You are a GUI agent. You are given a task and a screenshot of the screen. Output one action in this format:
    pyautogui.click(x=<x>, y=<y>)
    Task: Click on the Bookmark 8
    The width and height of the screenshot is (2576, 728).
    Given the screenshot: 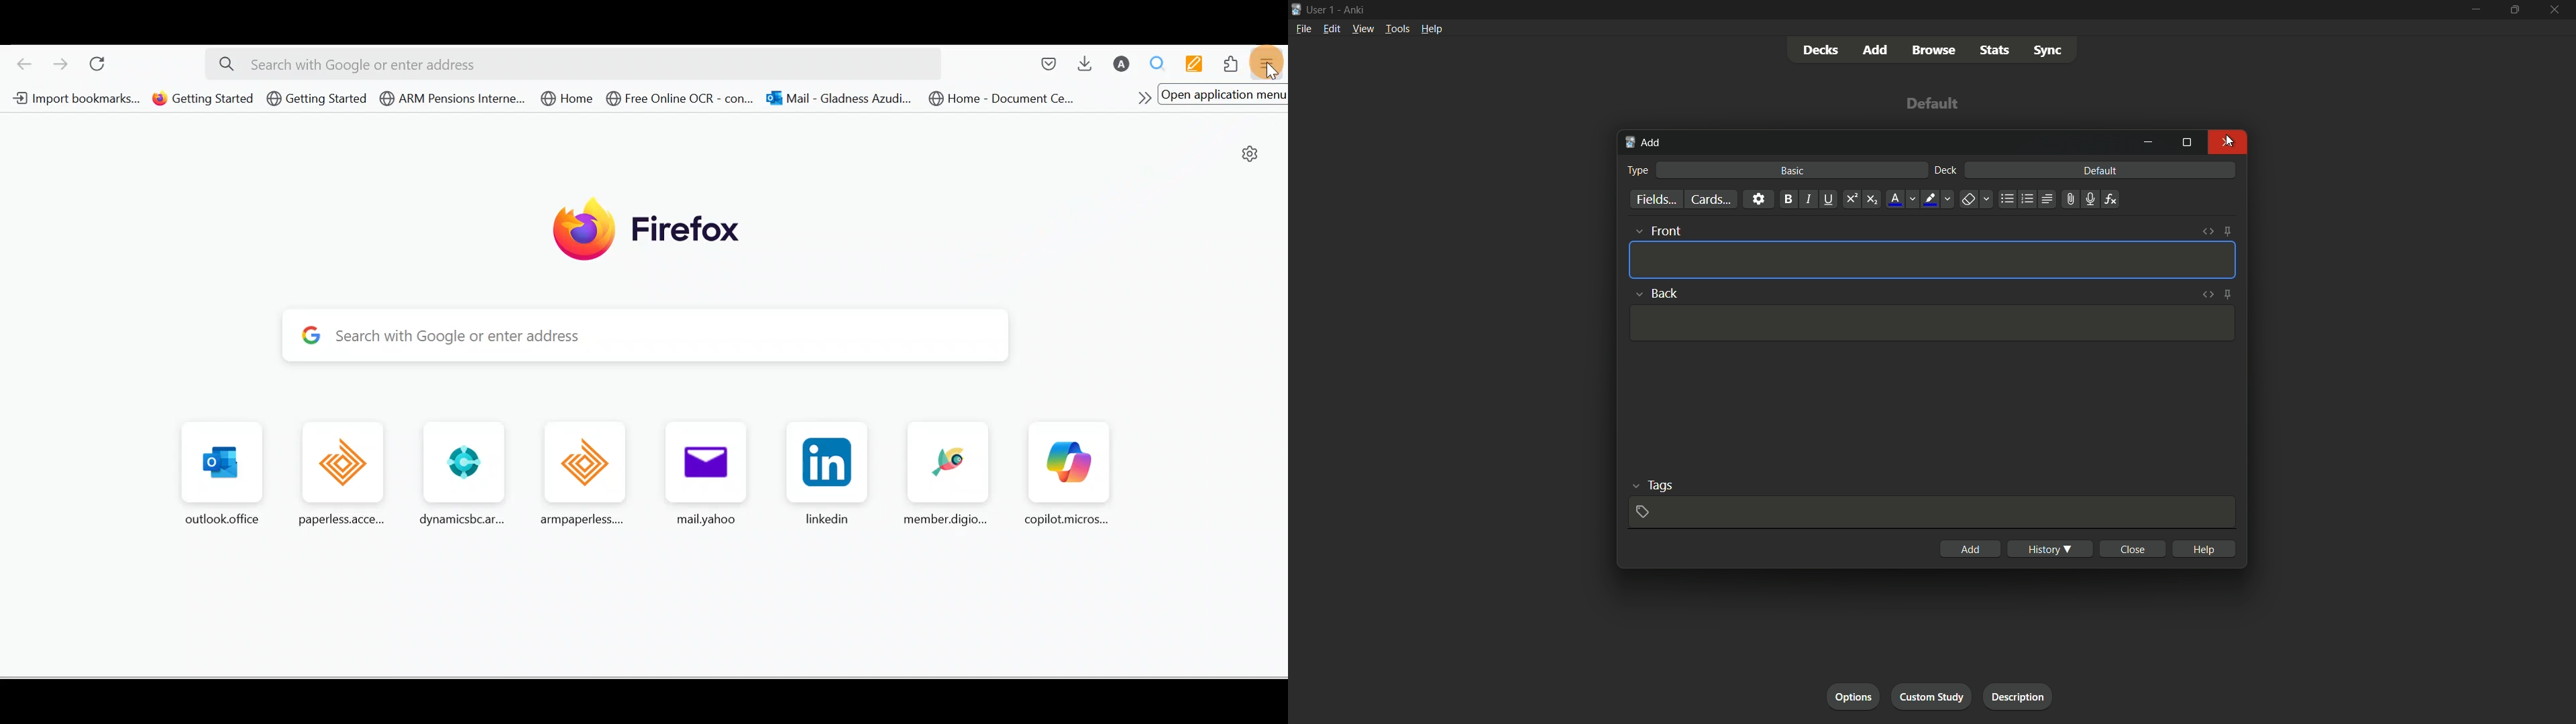 What is the action you would take?
    pyautogui.click(x=1006, y=101)
    